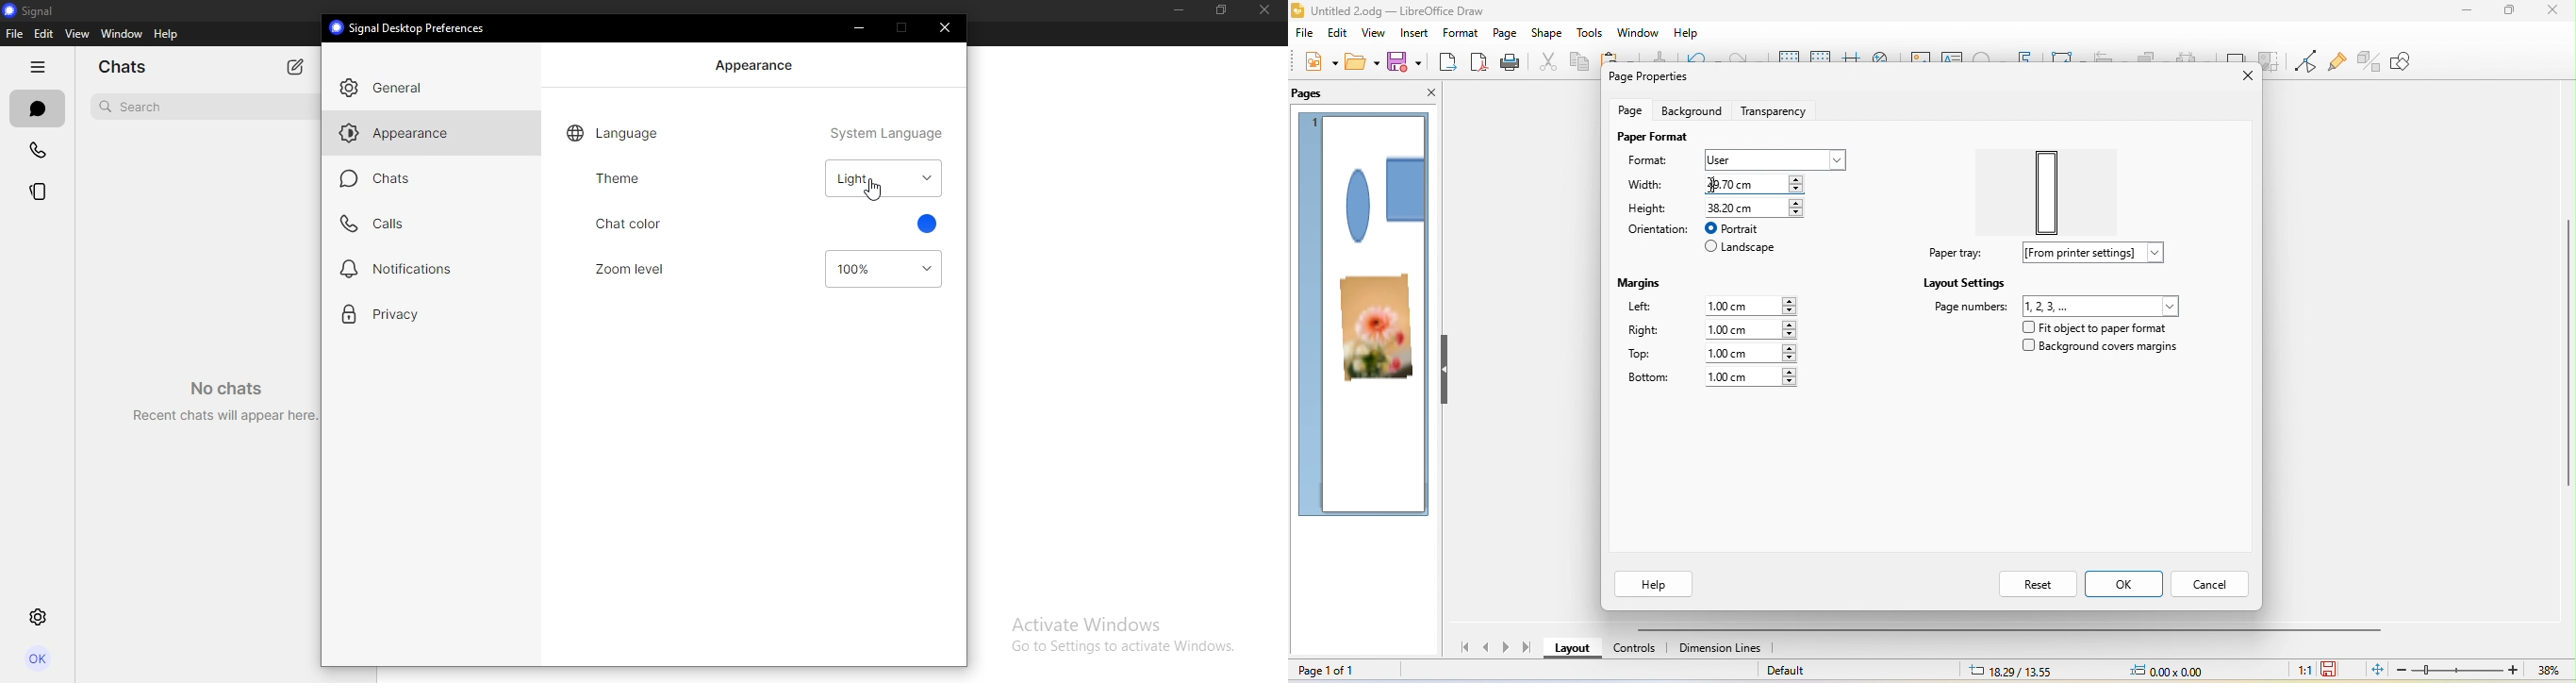 Image resolution: width=2576 pixels, height=700 pixels. I want to click on text box, so click(1955, 59).